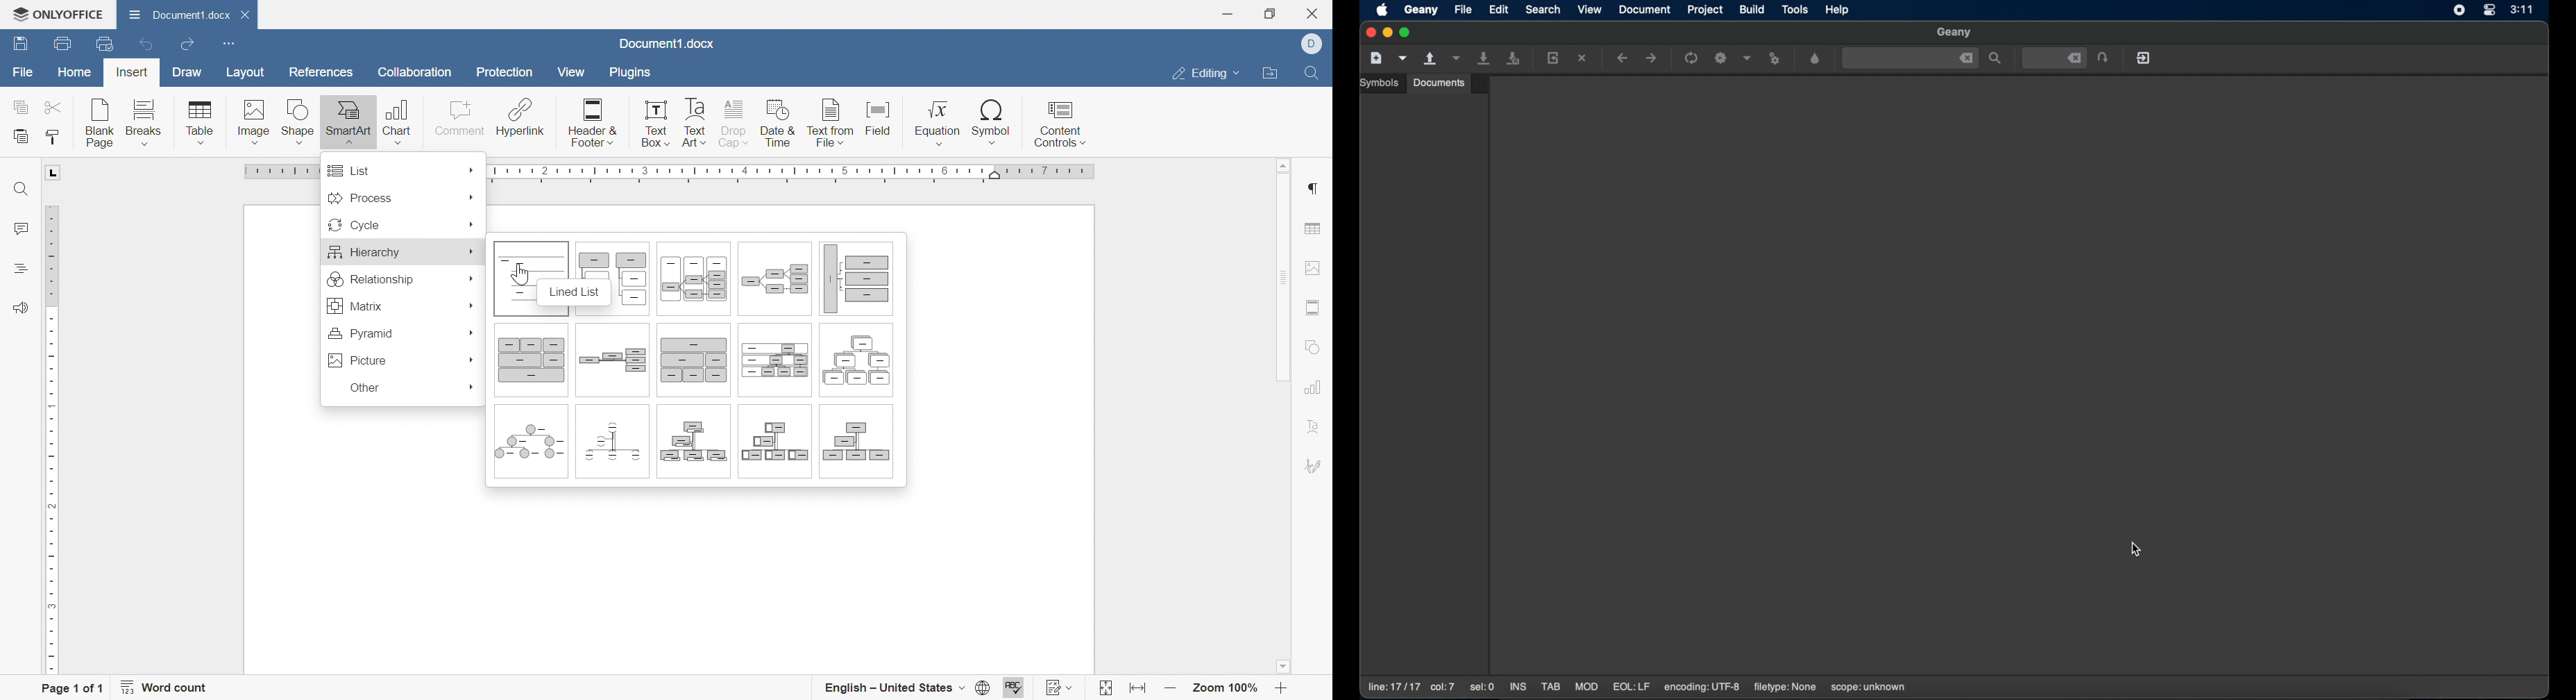 The height and width of the screenshot is (700, 2576). I want to click on Horizontal hierarchy, so click(778, 281).